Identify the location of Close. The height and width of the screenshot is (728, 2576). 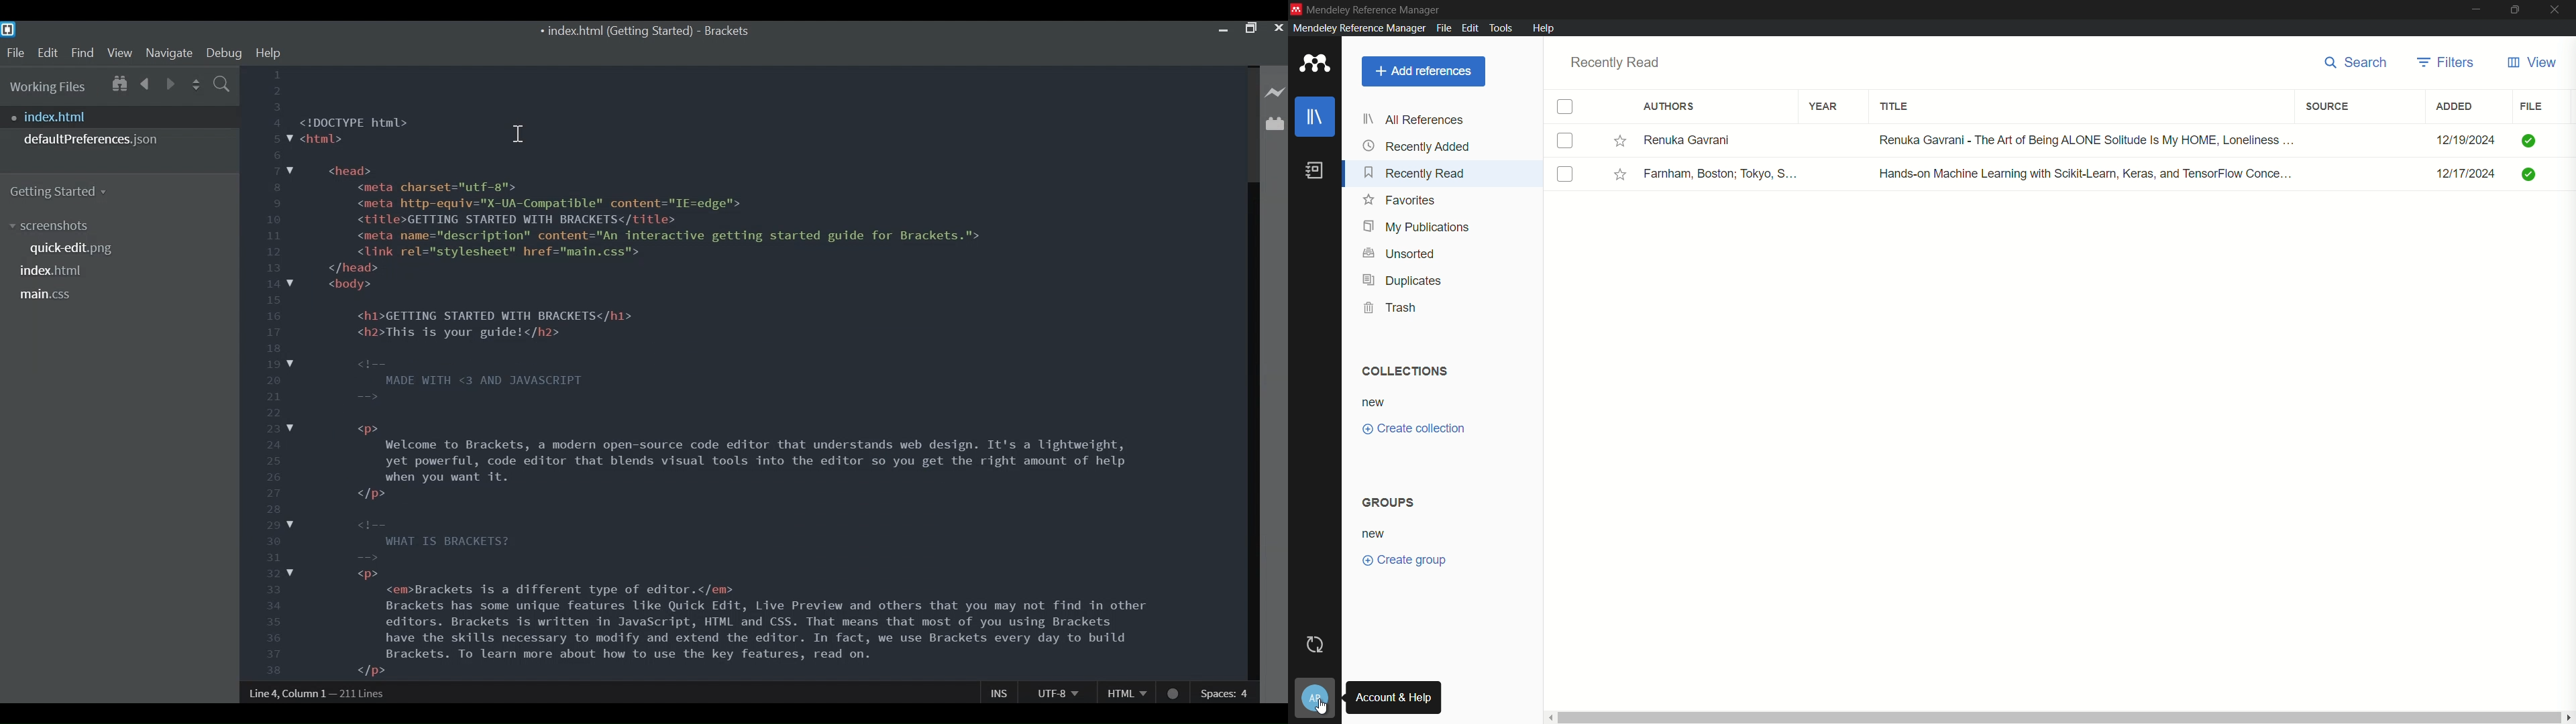
(1278, 28).